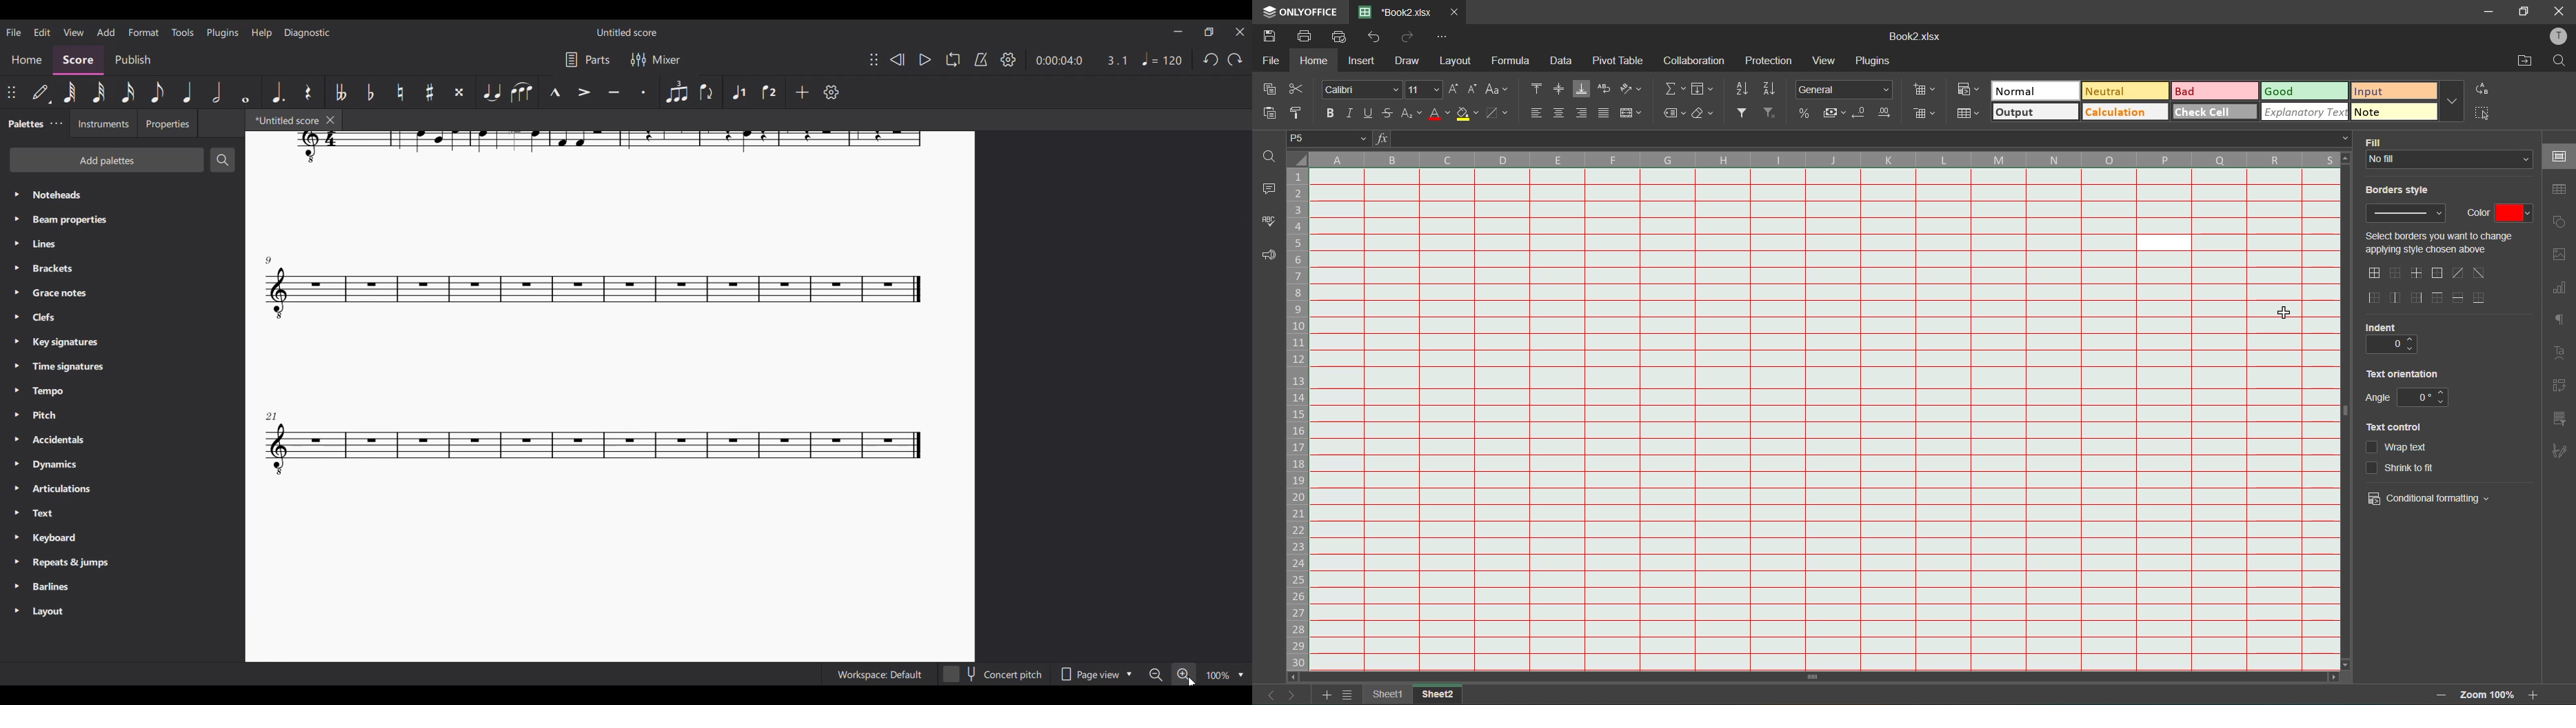 Image resolution: width=2576 pixels, height=728 pixels. What do you see at coordinates (278, 91) in the screenshot?
I see `Augmentation dot` at bounding box center [278, 91].